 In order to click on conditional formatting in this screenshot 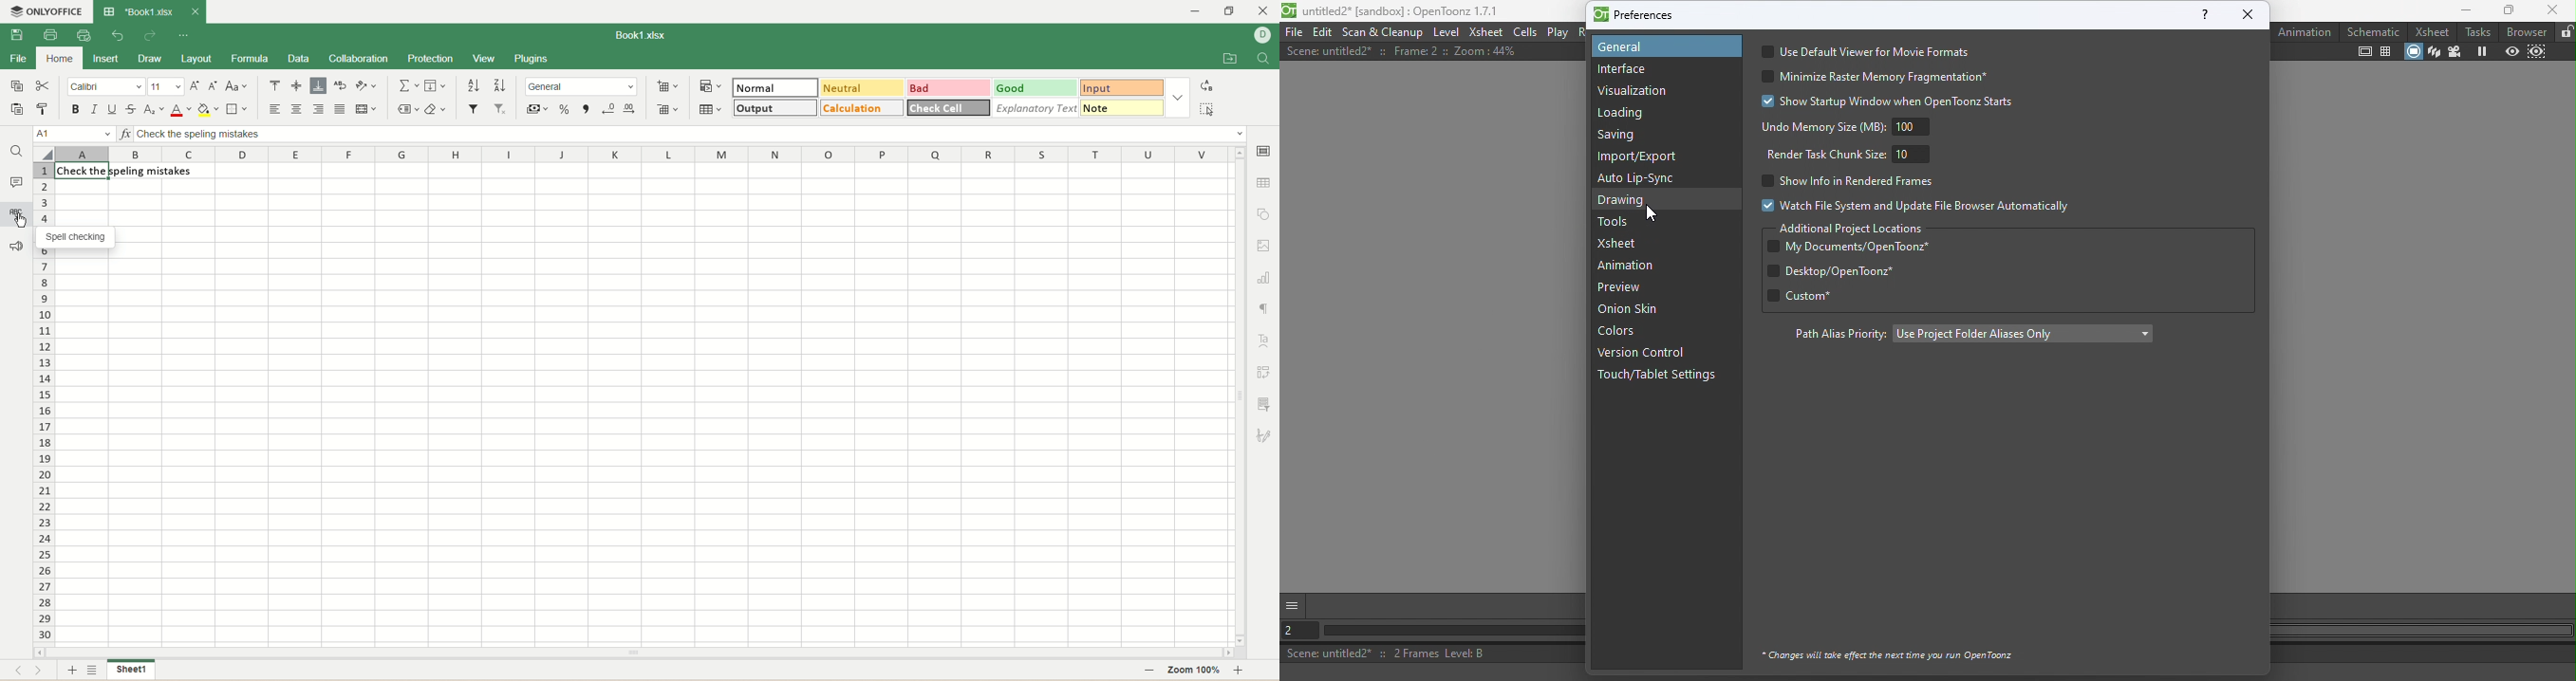, I will do `click(711, 86)`.